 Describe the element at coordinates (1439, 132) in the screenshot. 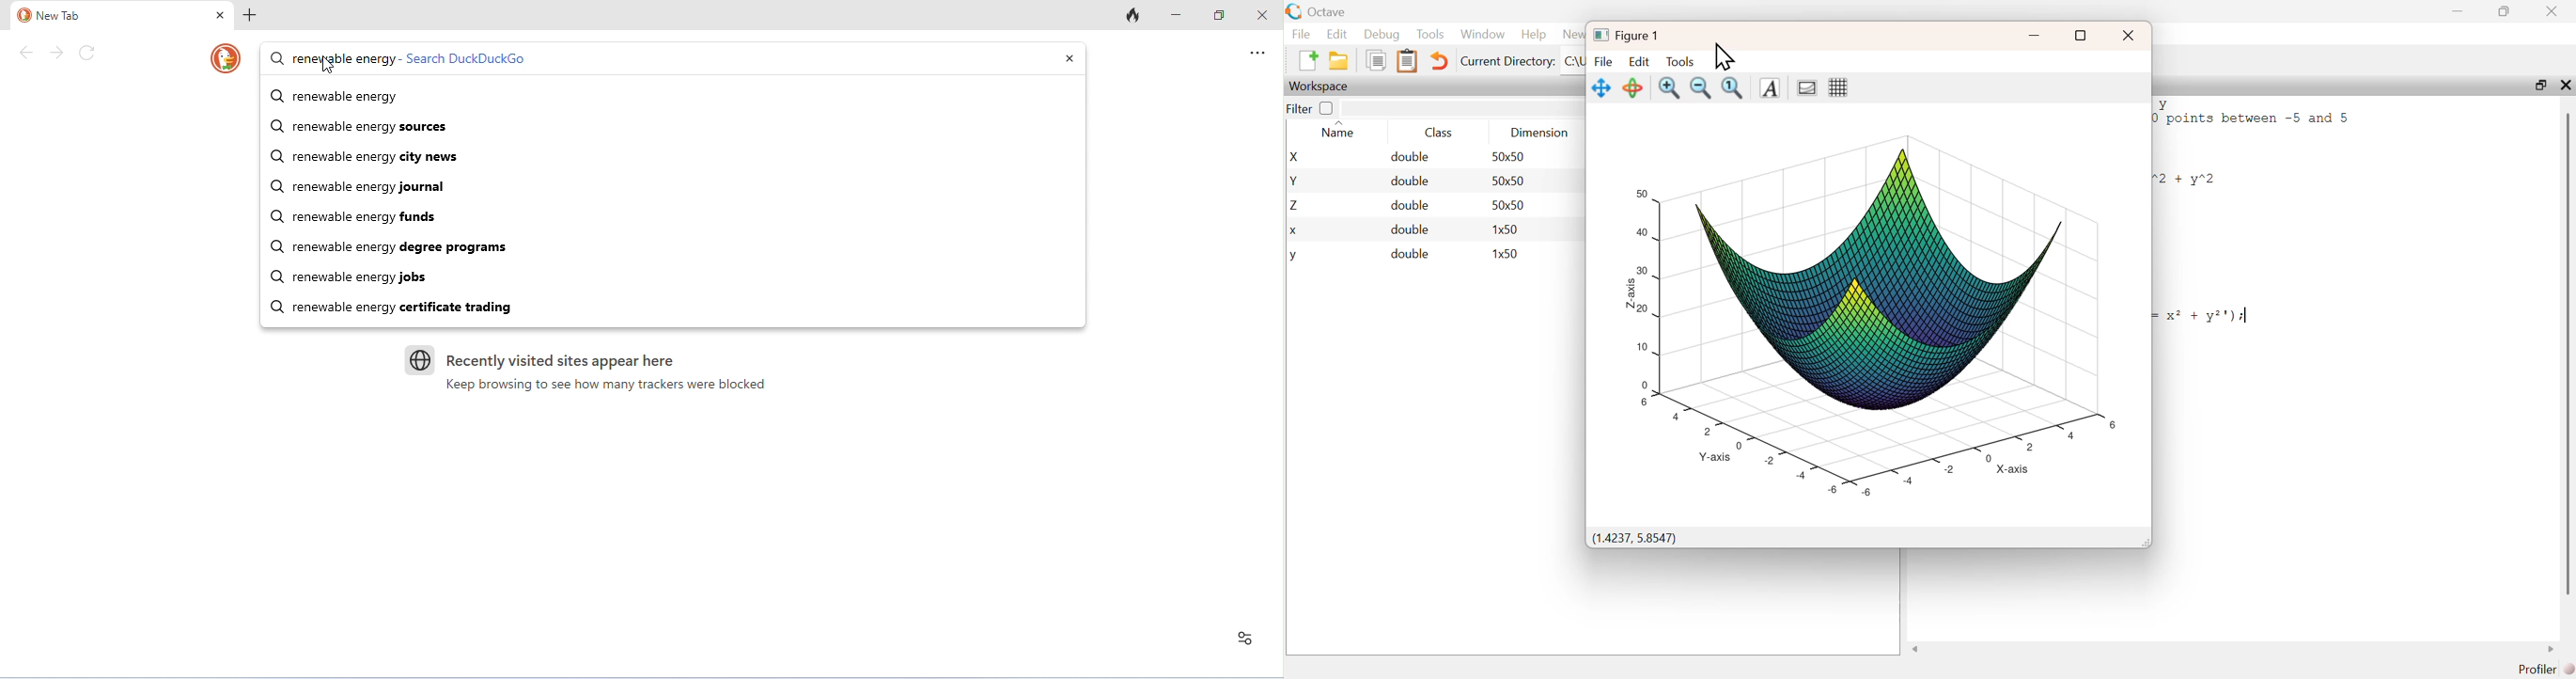

I see `Class` at that location.